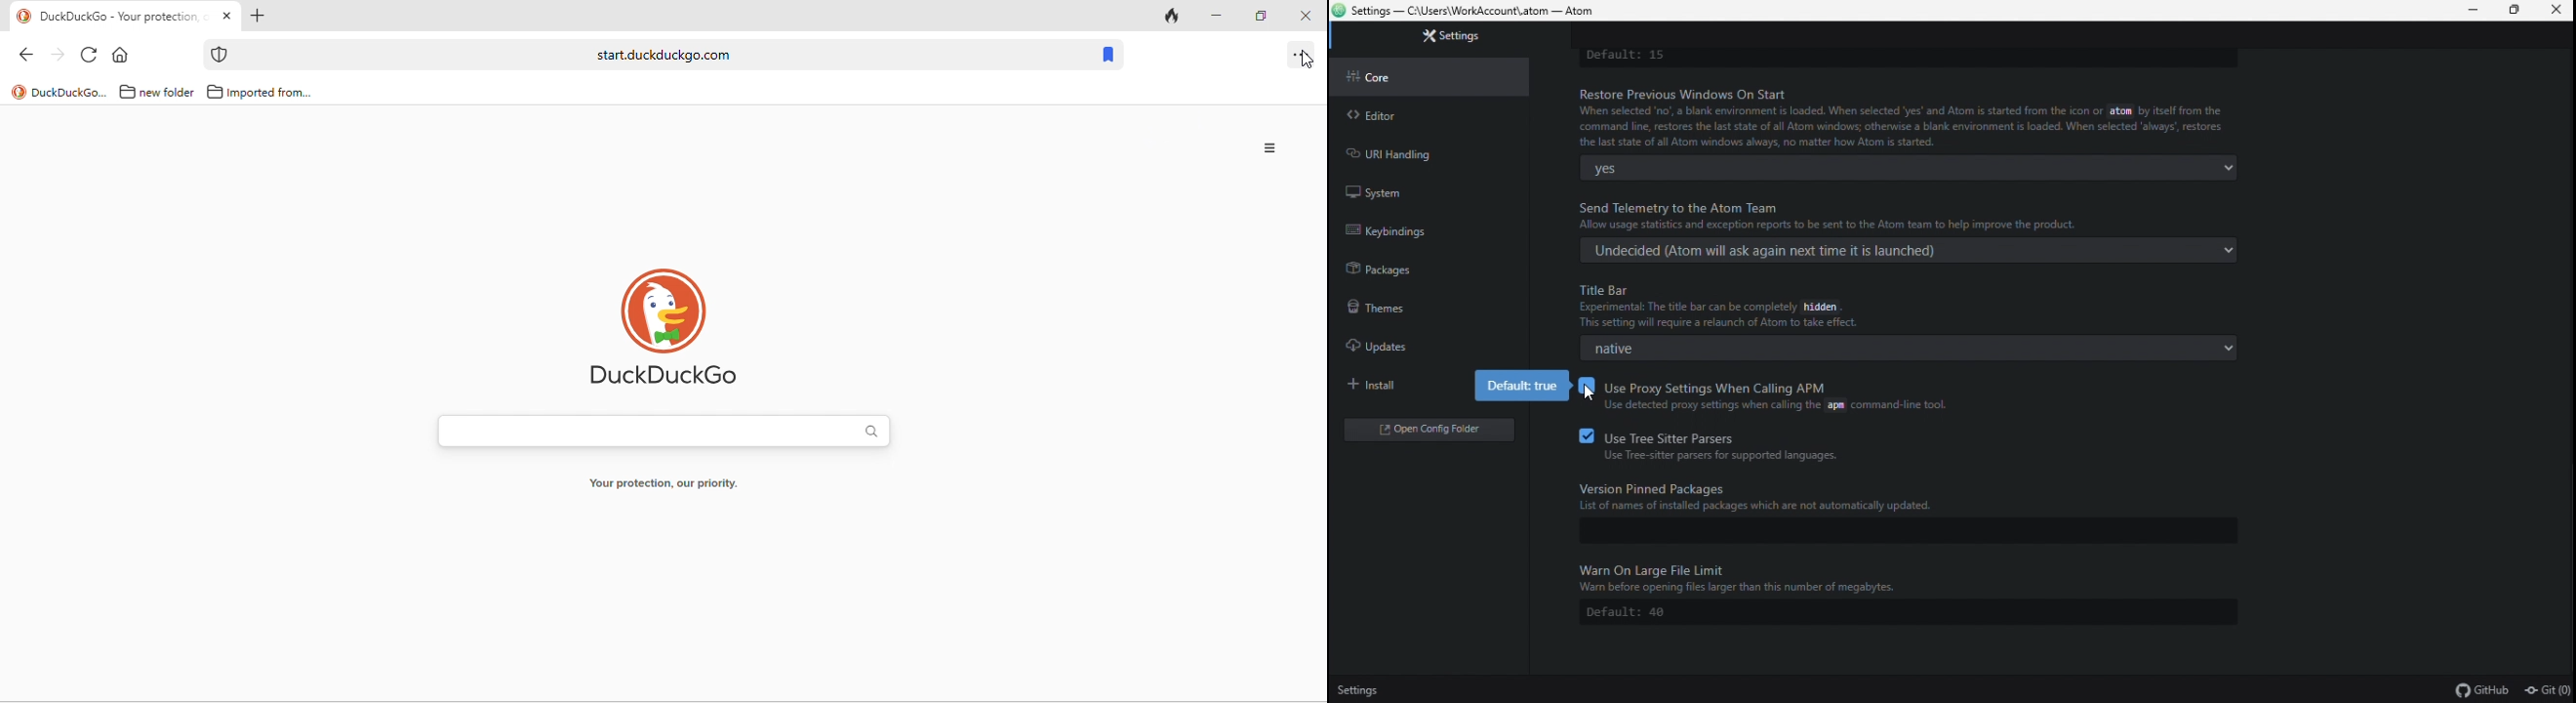  What do you see at coordinates (2483, 689) in the screenshot?
I see `GitHub` at bounding box center [2483, 689].